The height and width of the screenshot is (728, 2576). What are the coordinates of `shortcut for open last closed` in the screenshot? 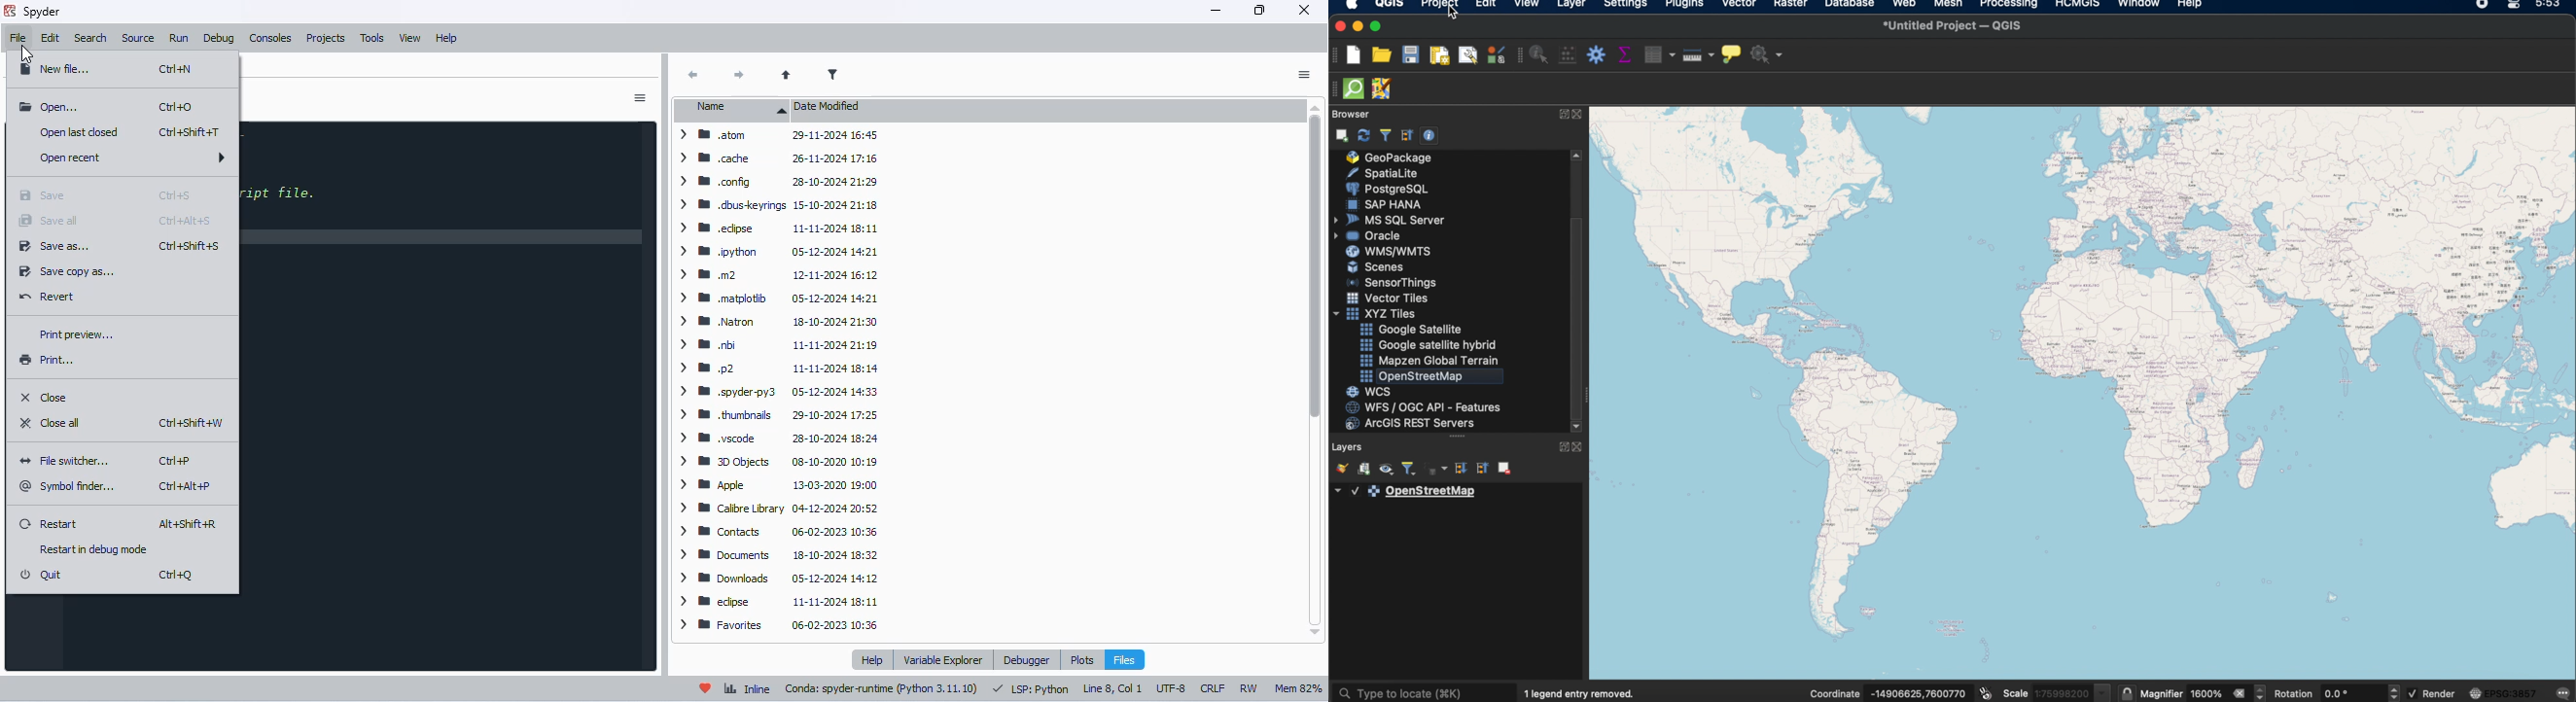 It's located at (189, 133).